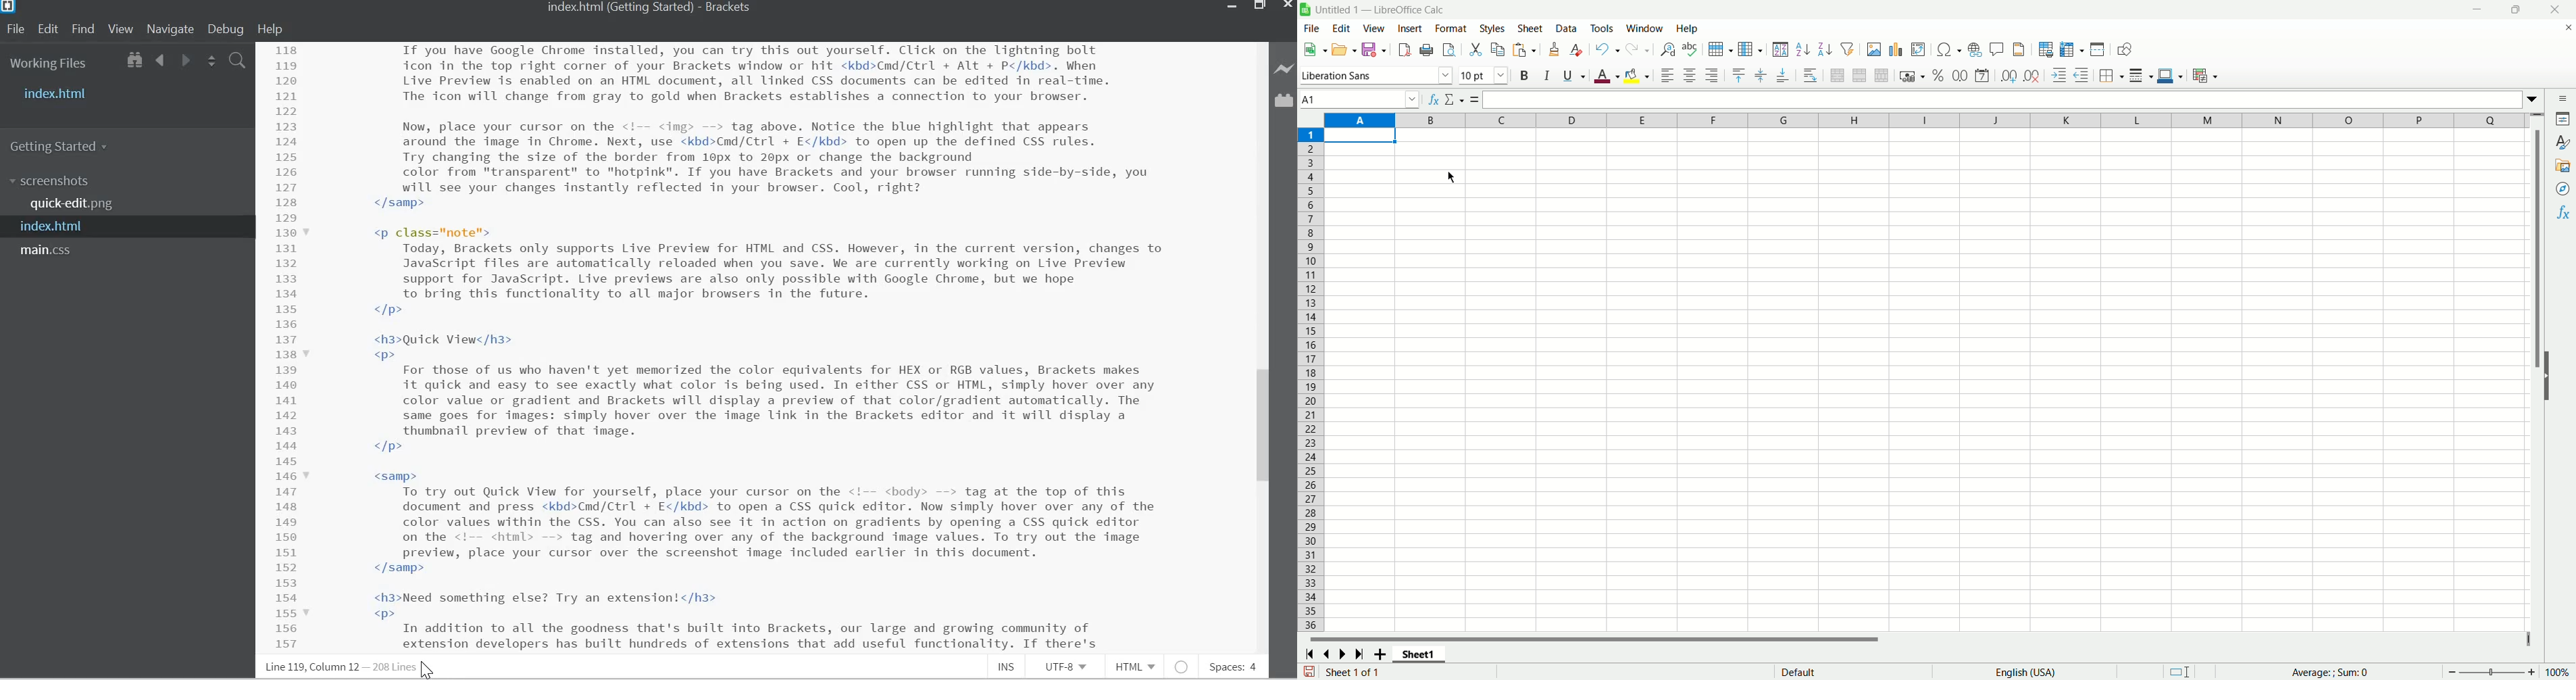  Describe the element at coordinates (226, 31) in the screenshot. I see `Debug` at that location.